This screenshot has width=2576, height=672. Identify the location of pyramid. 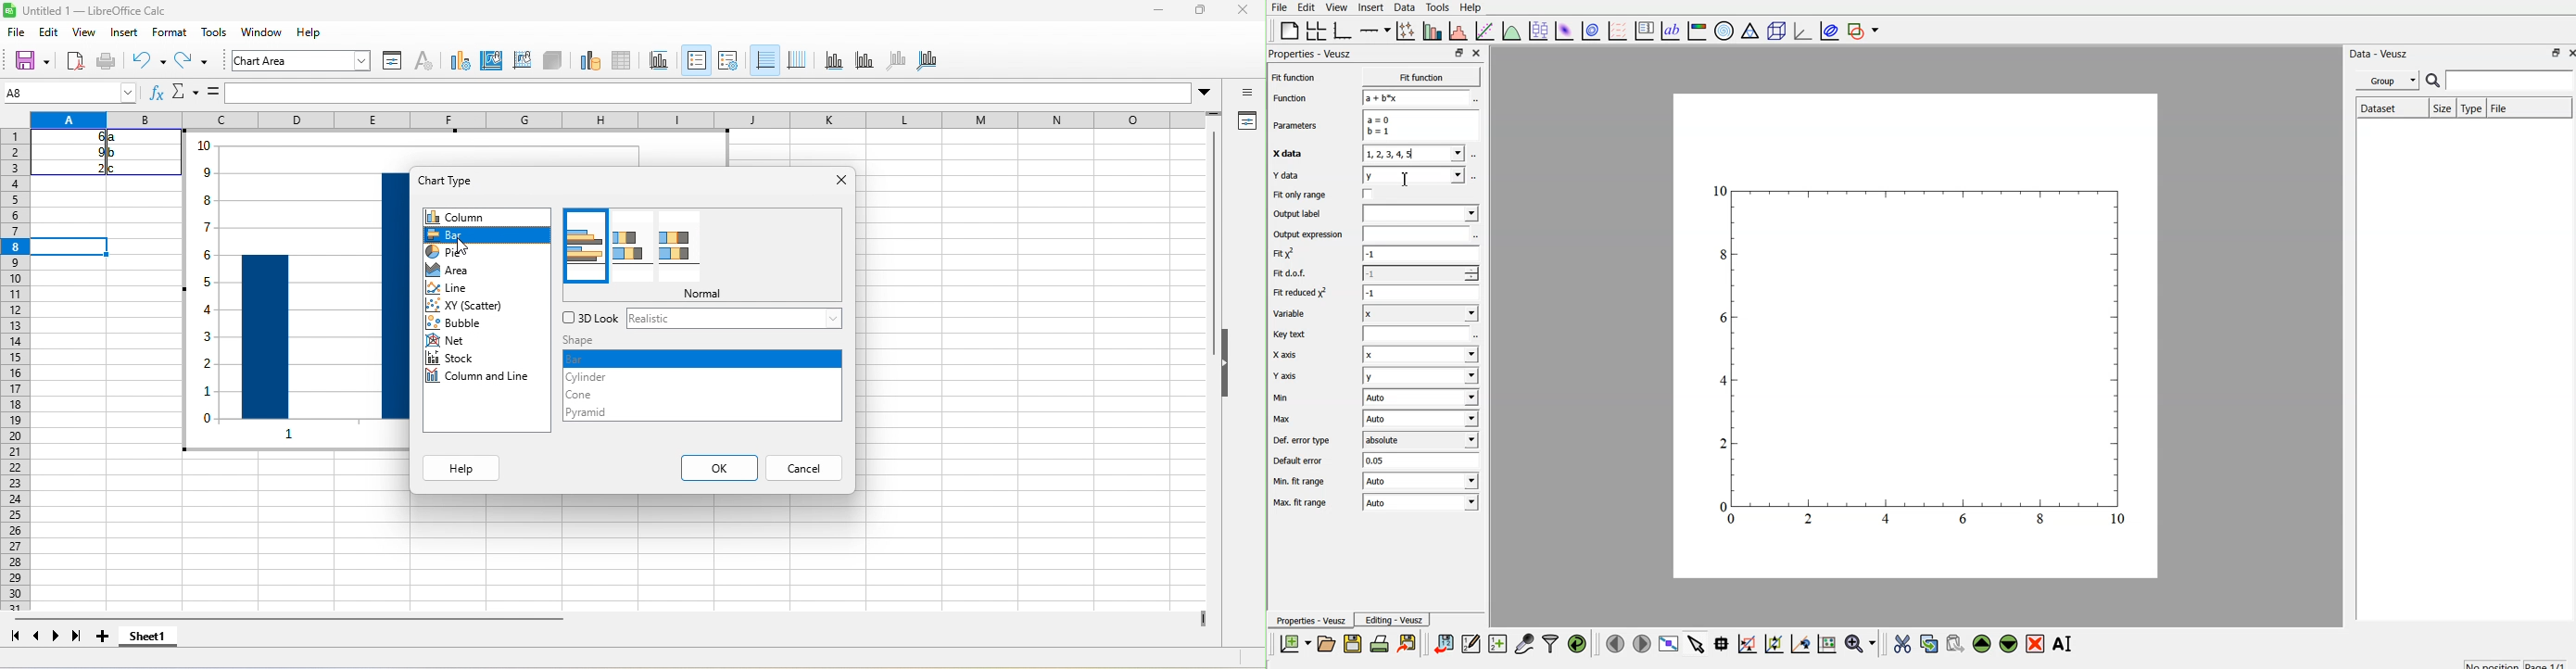
(600, 413).